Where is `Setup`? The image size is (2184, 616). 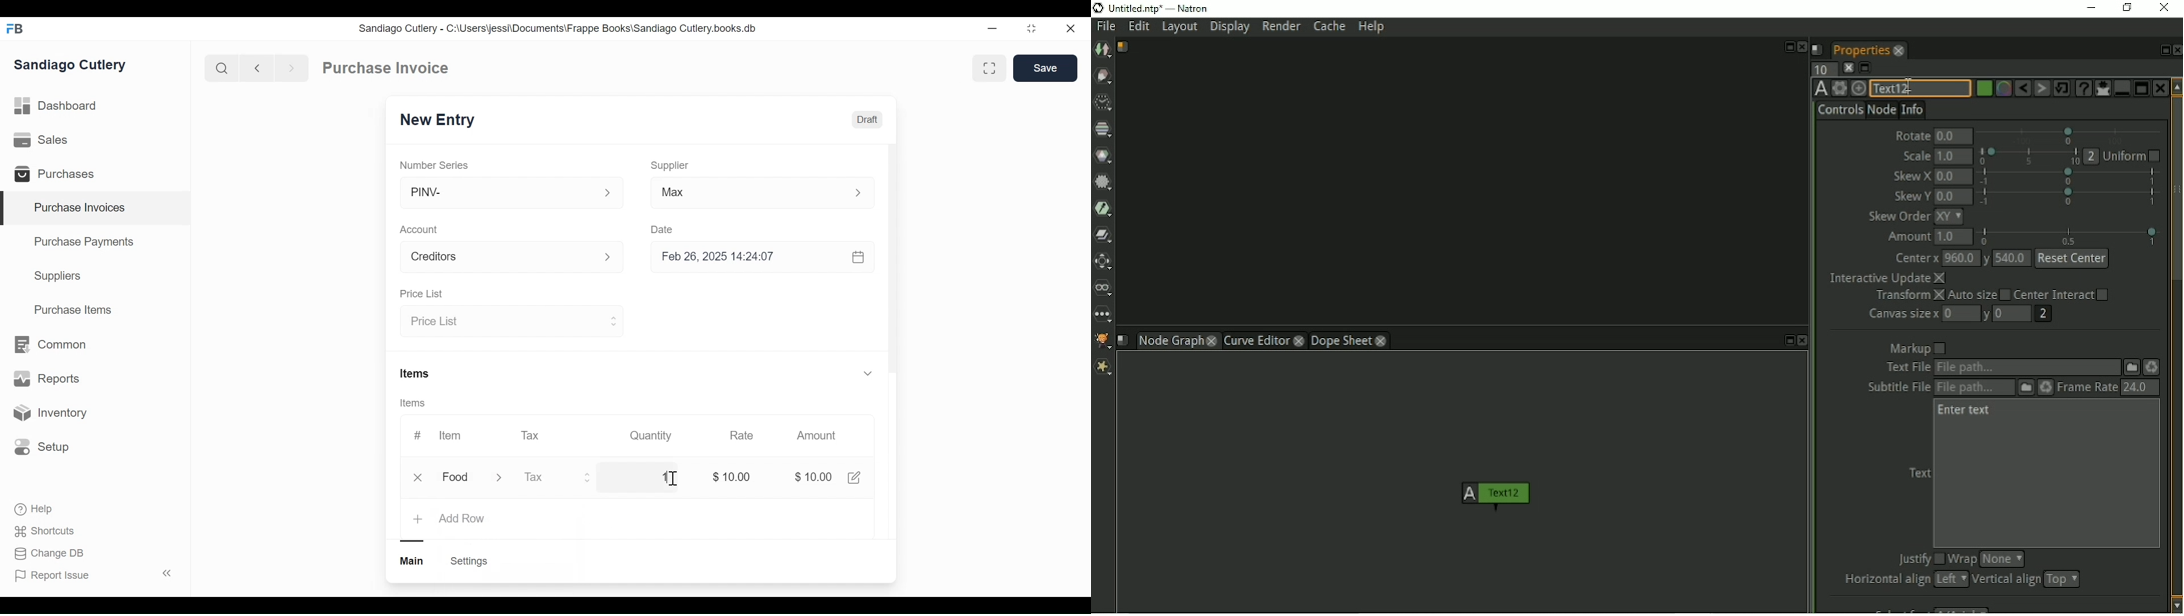 Setup is located at coordinates (42, 446).